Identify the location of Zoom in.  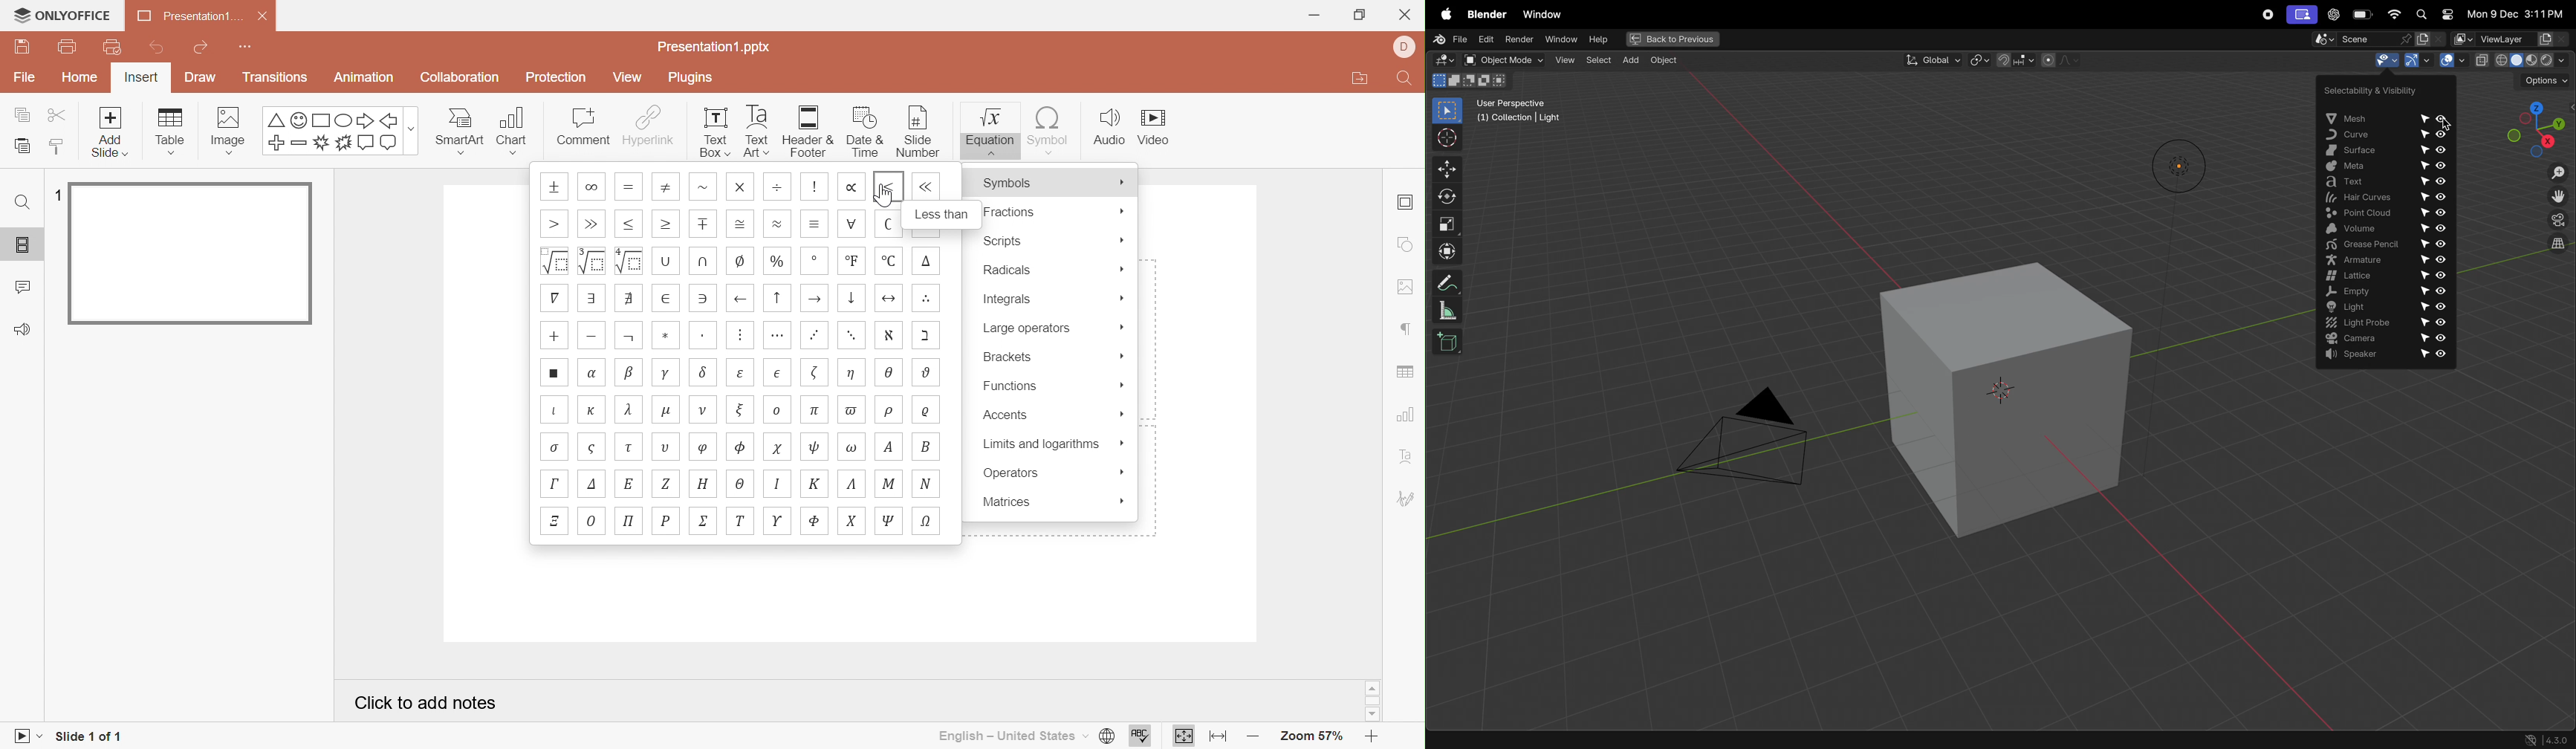
(1372, 738).